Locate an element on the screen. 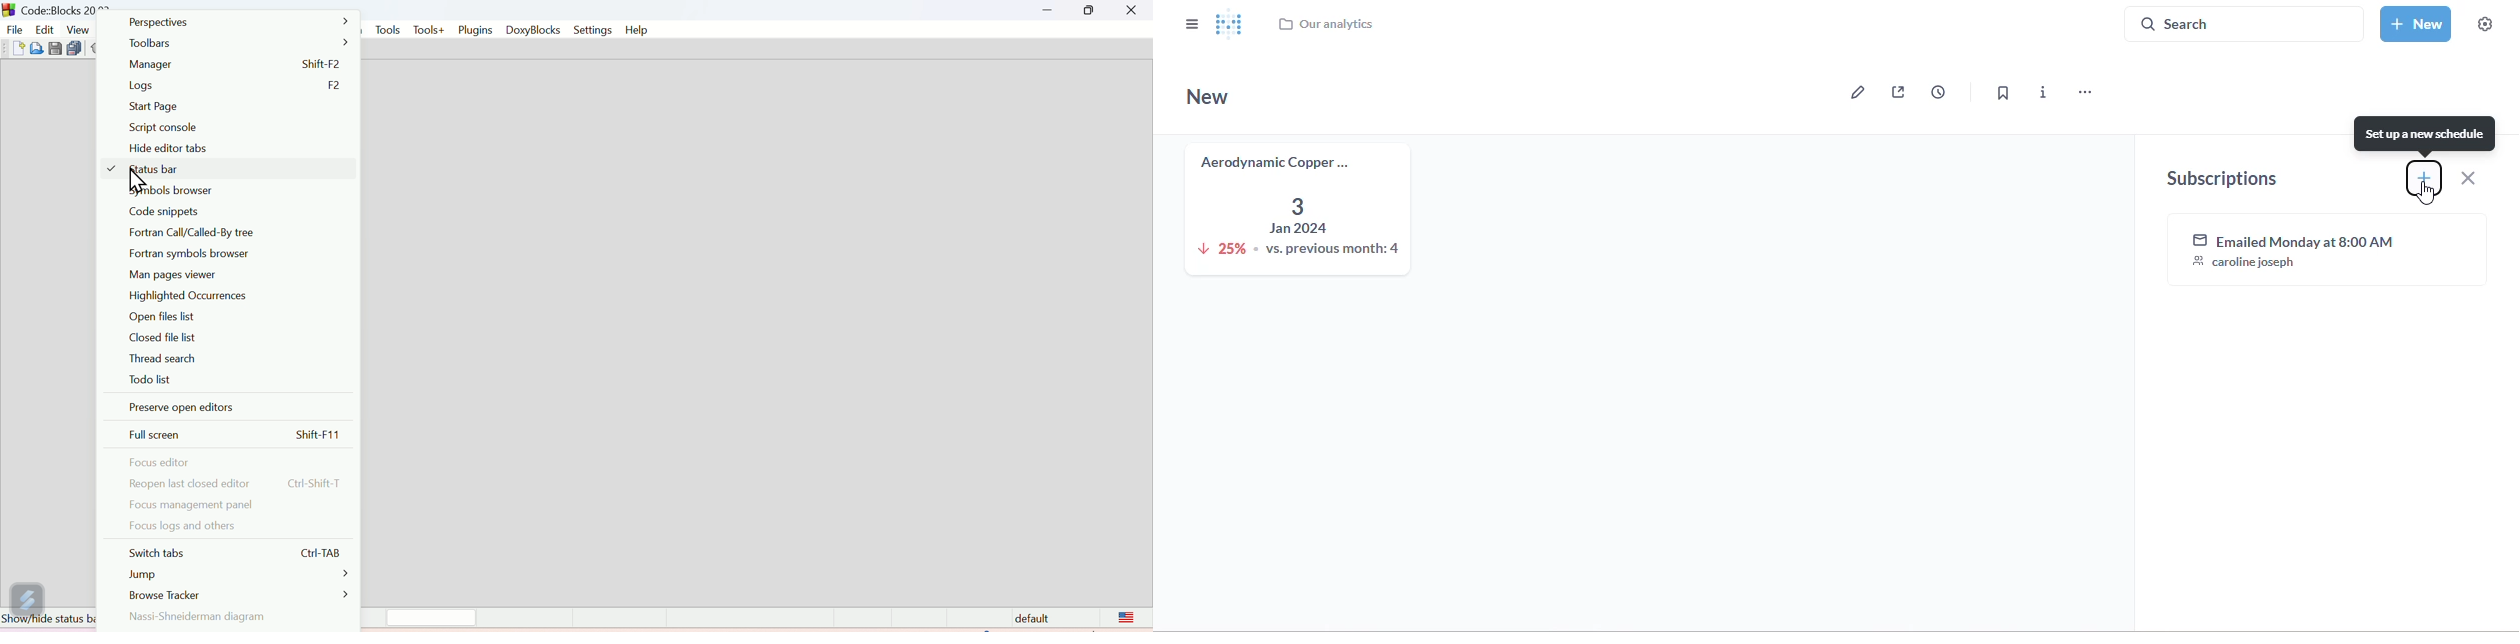 The width and height of the screenshot is (2520, 644). Highlighted Occurences is located at coordinates (197, 296).